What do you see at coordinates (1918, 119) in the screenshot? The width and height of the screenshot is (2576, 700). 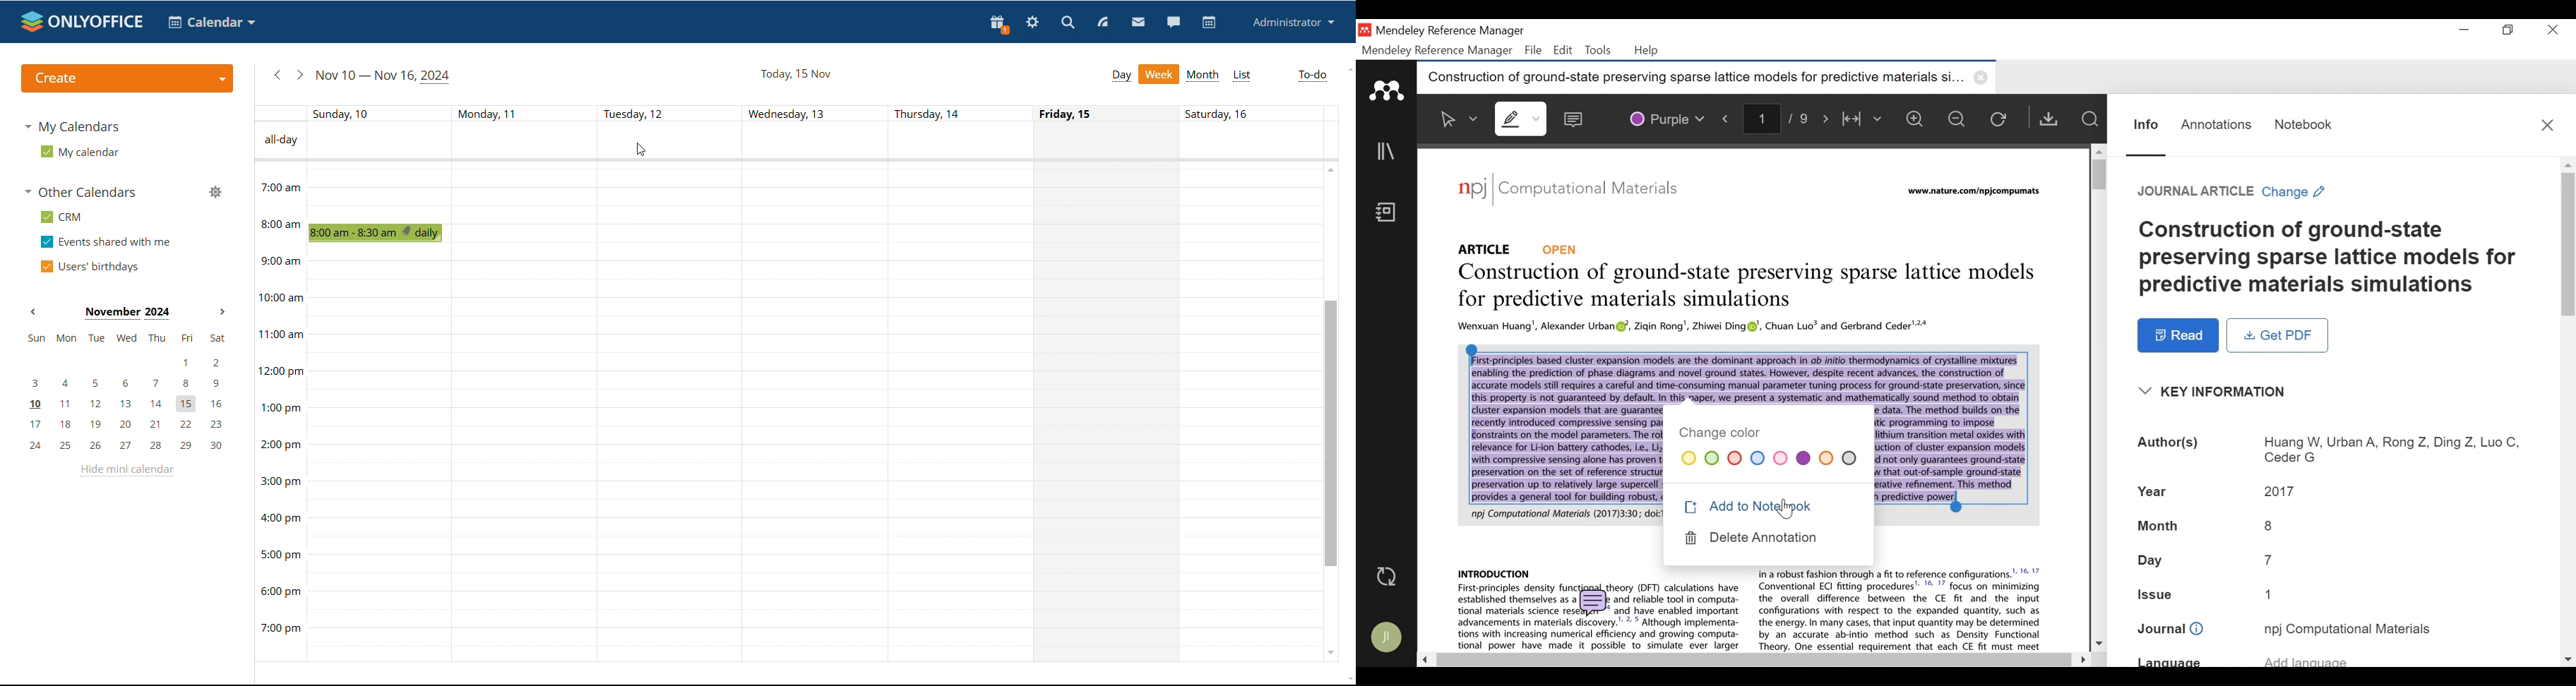 I see `Zoom in` at bounding box center [1918, 119].